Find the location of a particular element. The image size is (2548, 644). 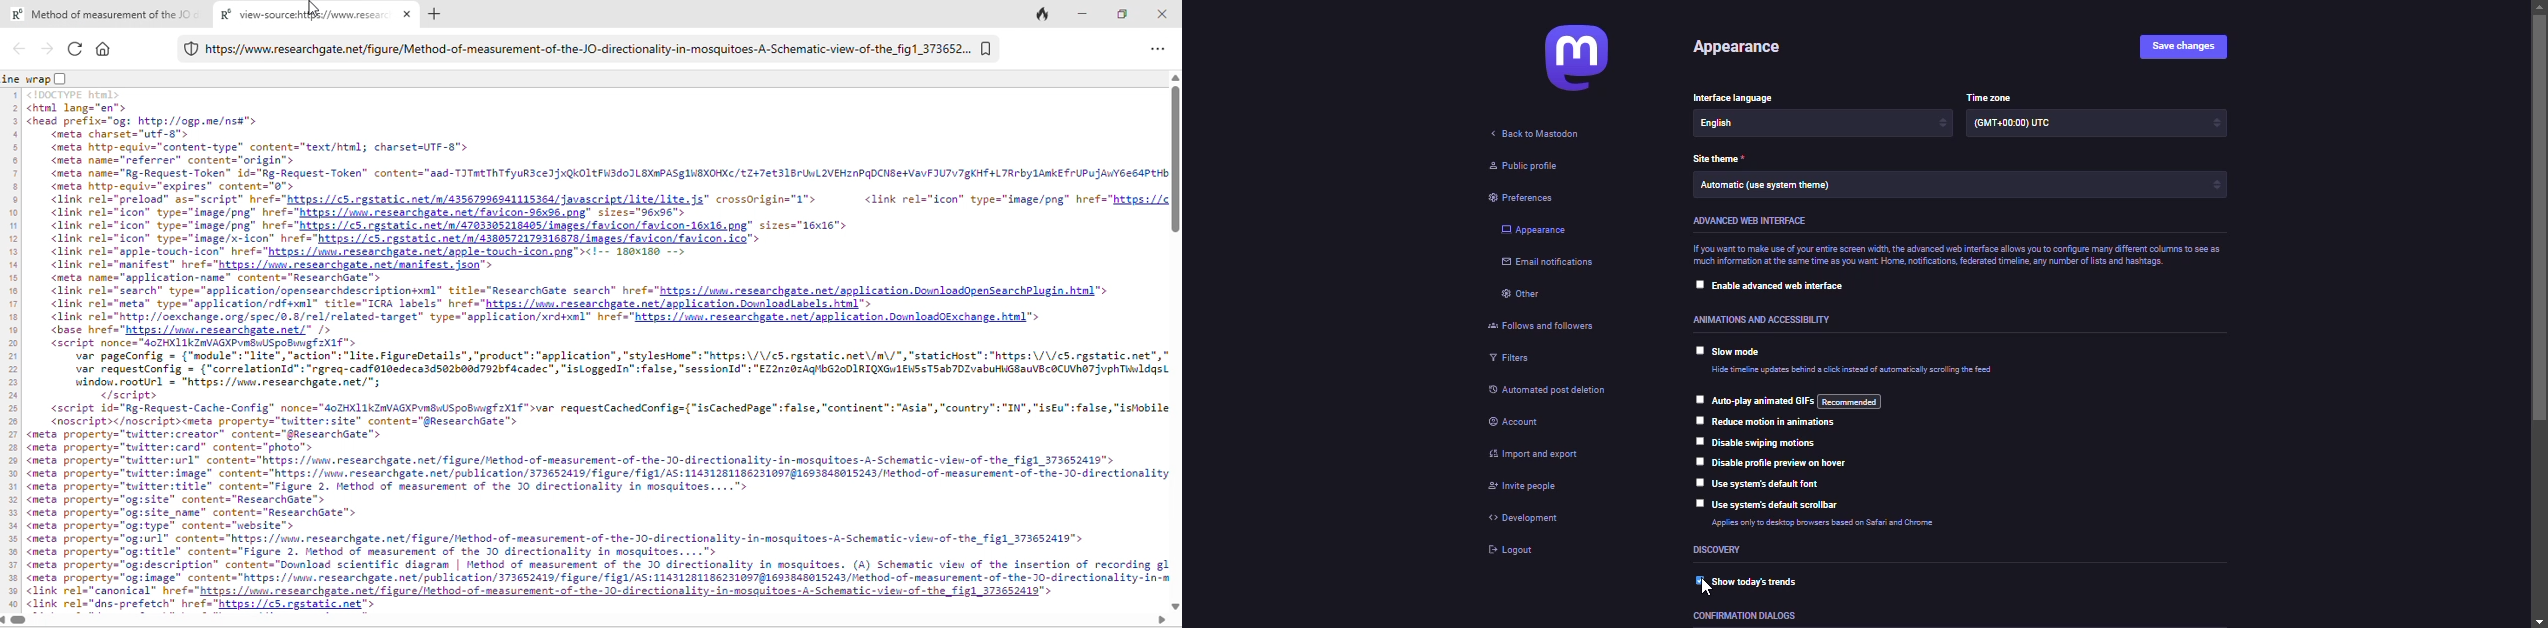

automated post deletion is located at coordinates (1567, 392).